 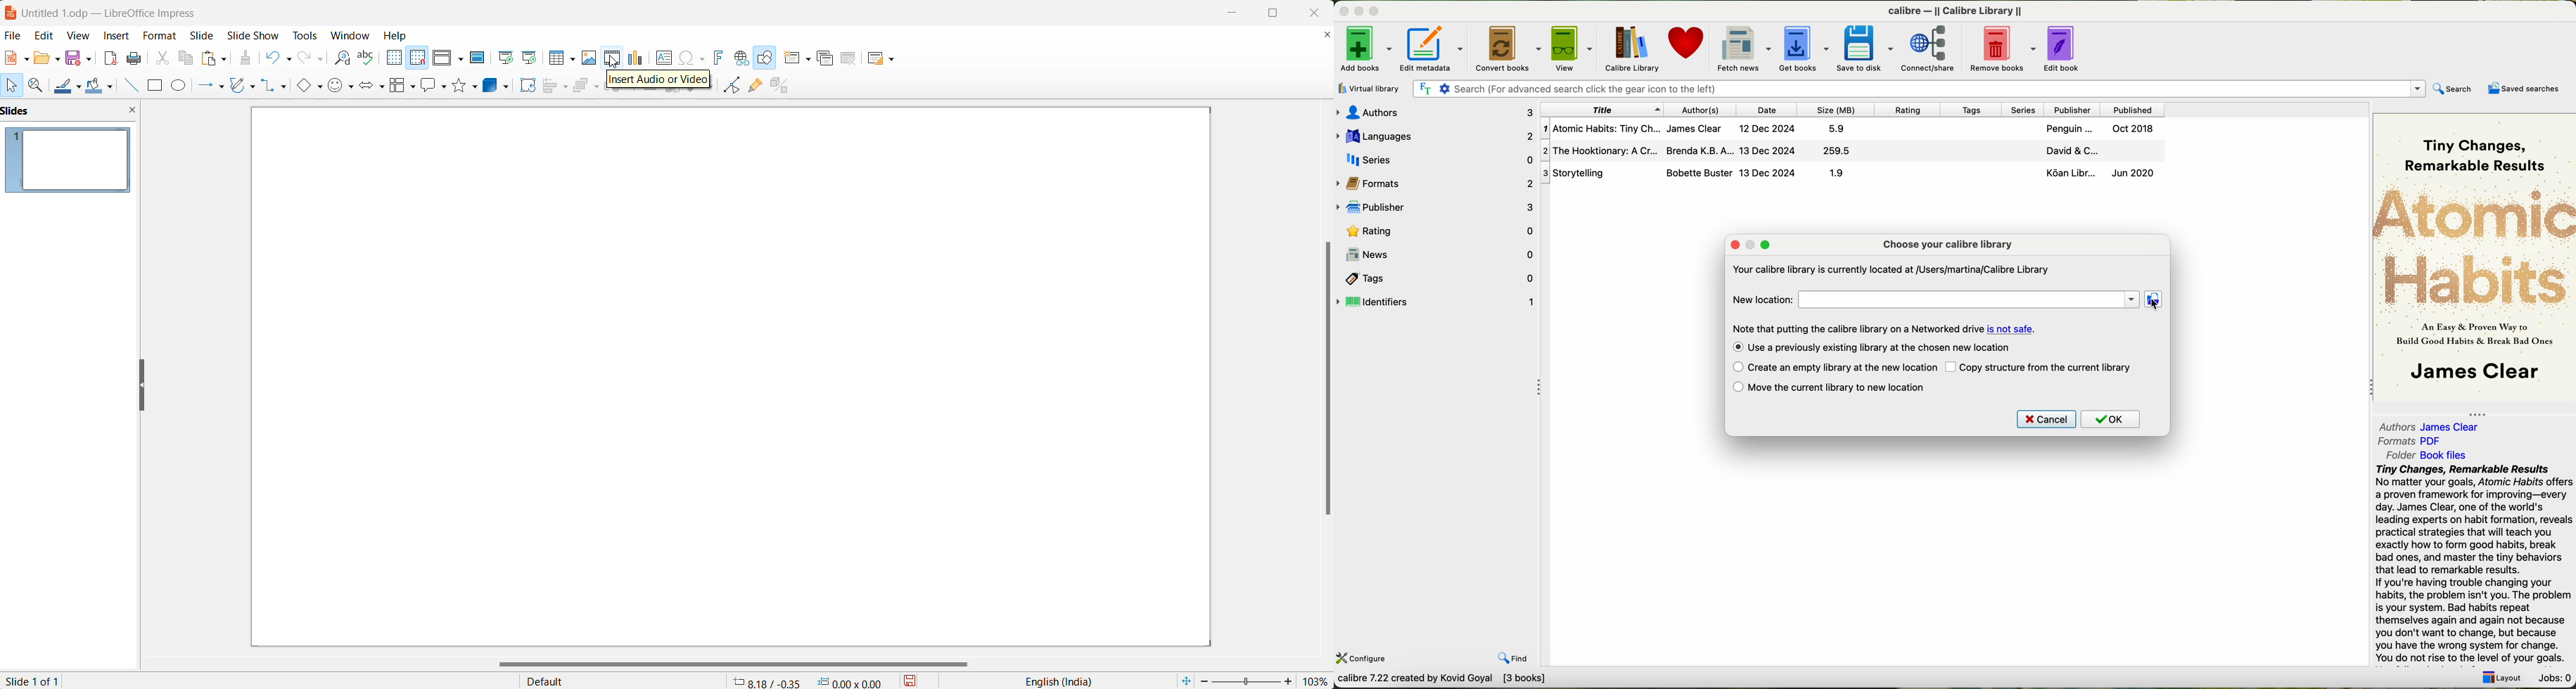 What do you see at coordinates (2011, 329) in the screenshot?
I see `is not safe` at bounding box center [2011, 329].